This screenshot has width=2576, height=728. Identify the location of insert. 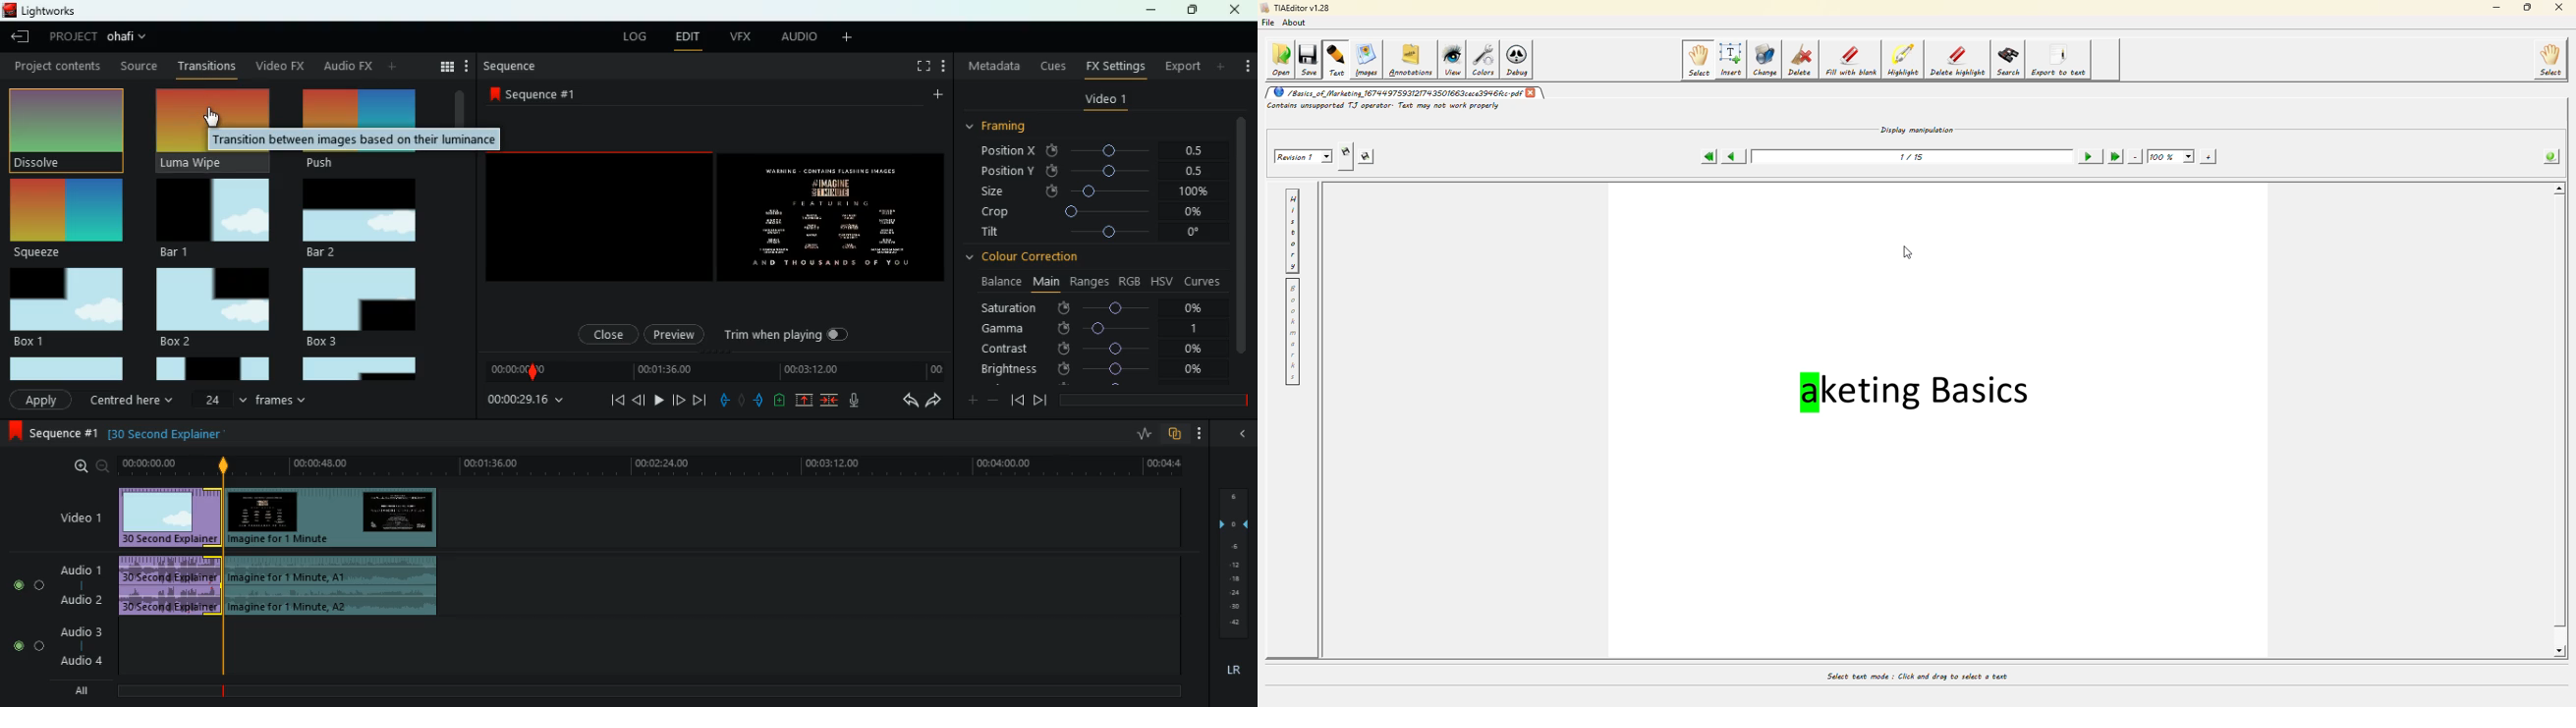
(1730, 60).